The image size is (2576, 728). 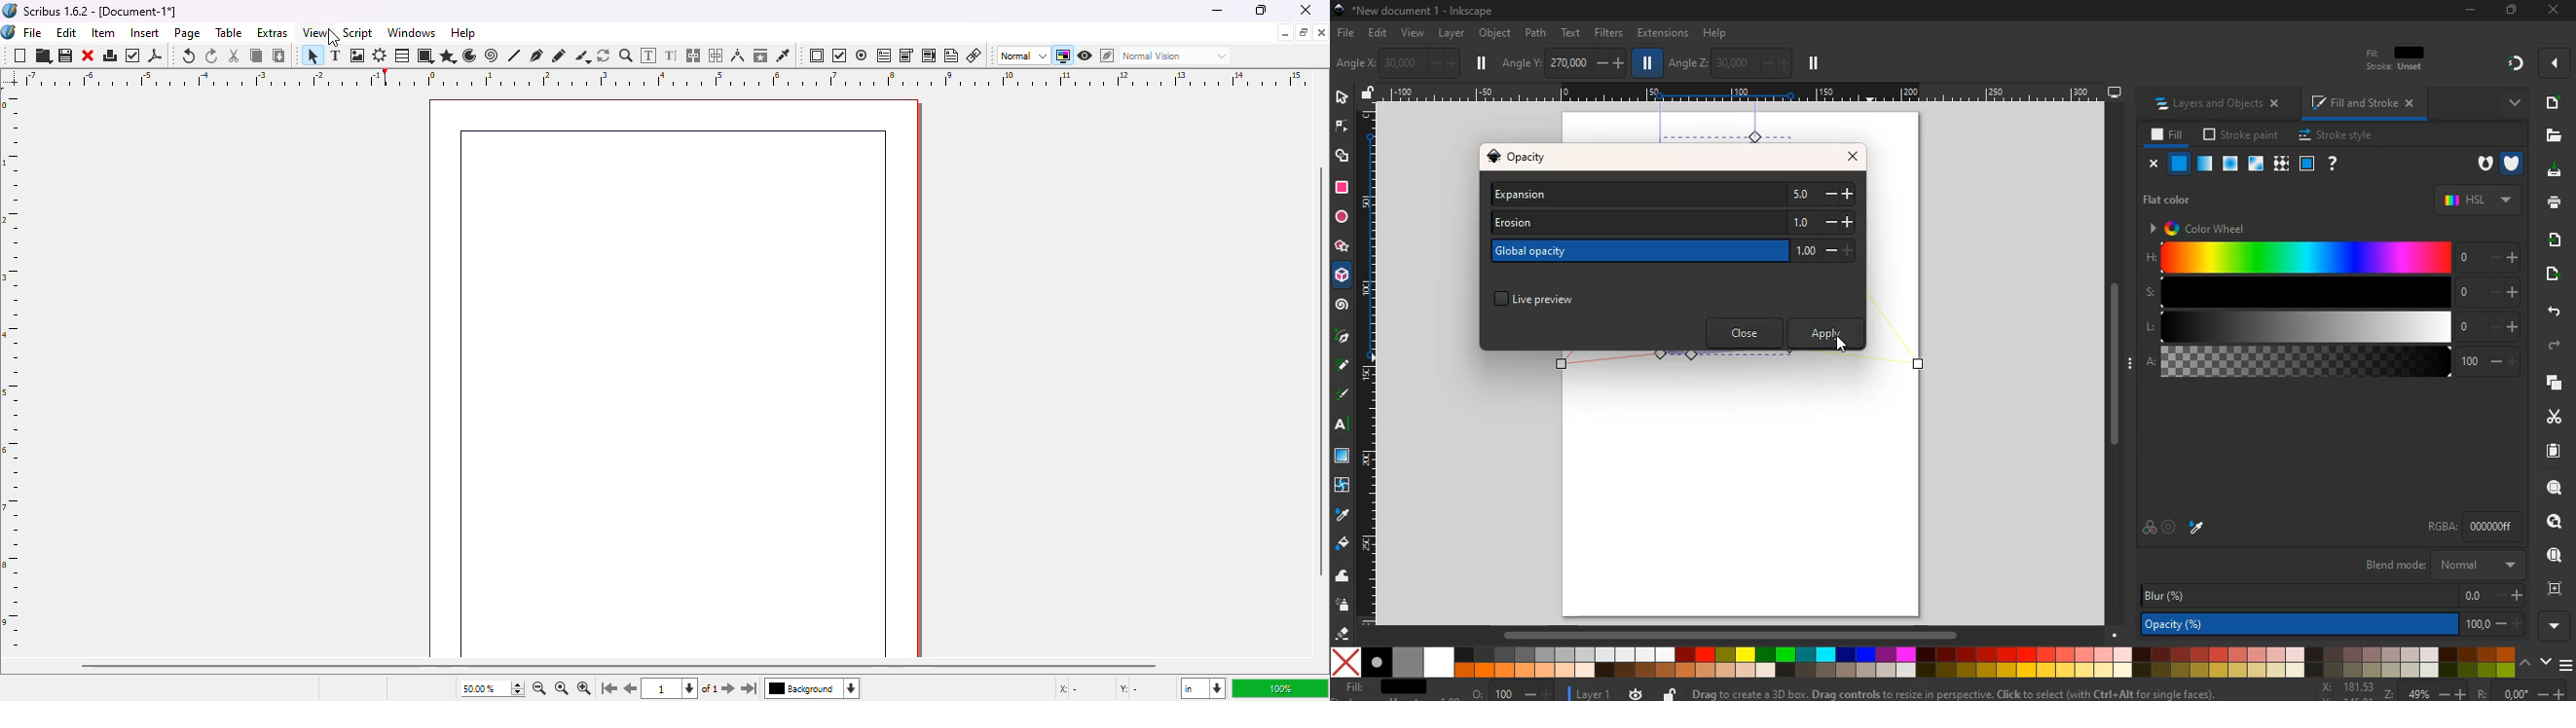 I want to click on new, so click(x=19, y=56).